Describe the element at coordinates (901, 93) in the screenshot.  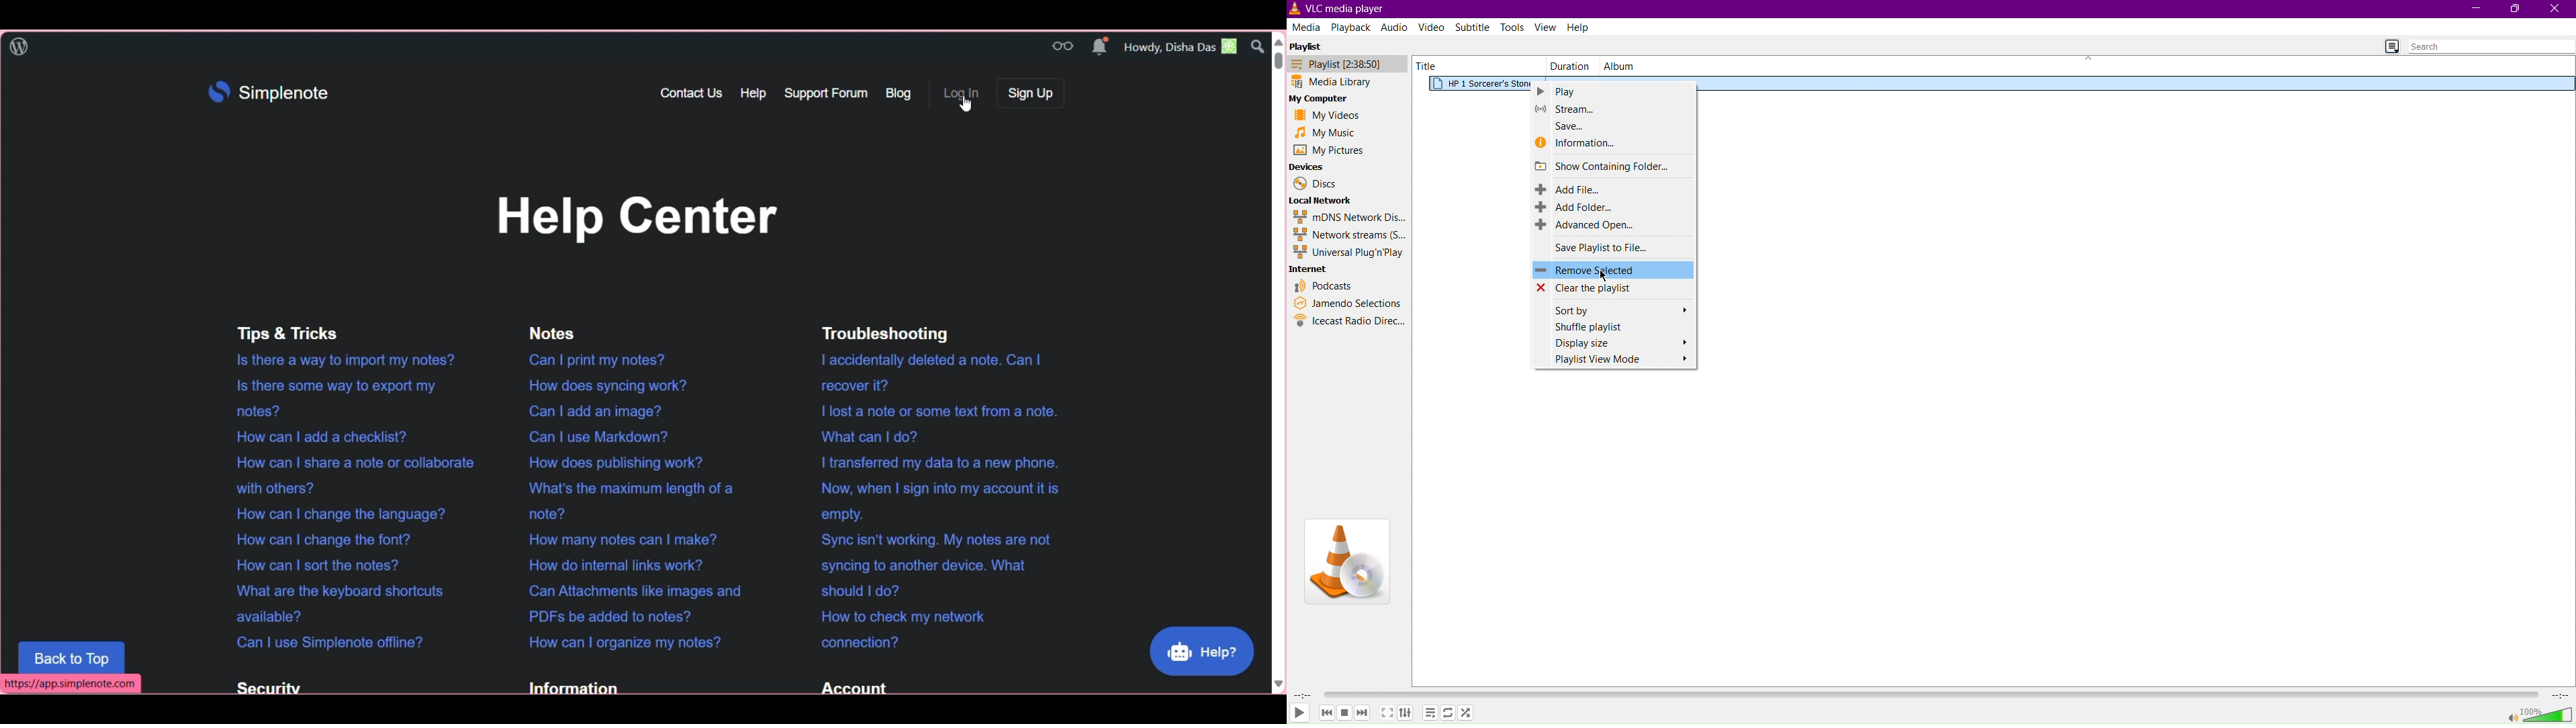
I see `Blog` at that location.